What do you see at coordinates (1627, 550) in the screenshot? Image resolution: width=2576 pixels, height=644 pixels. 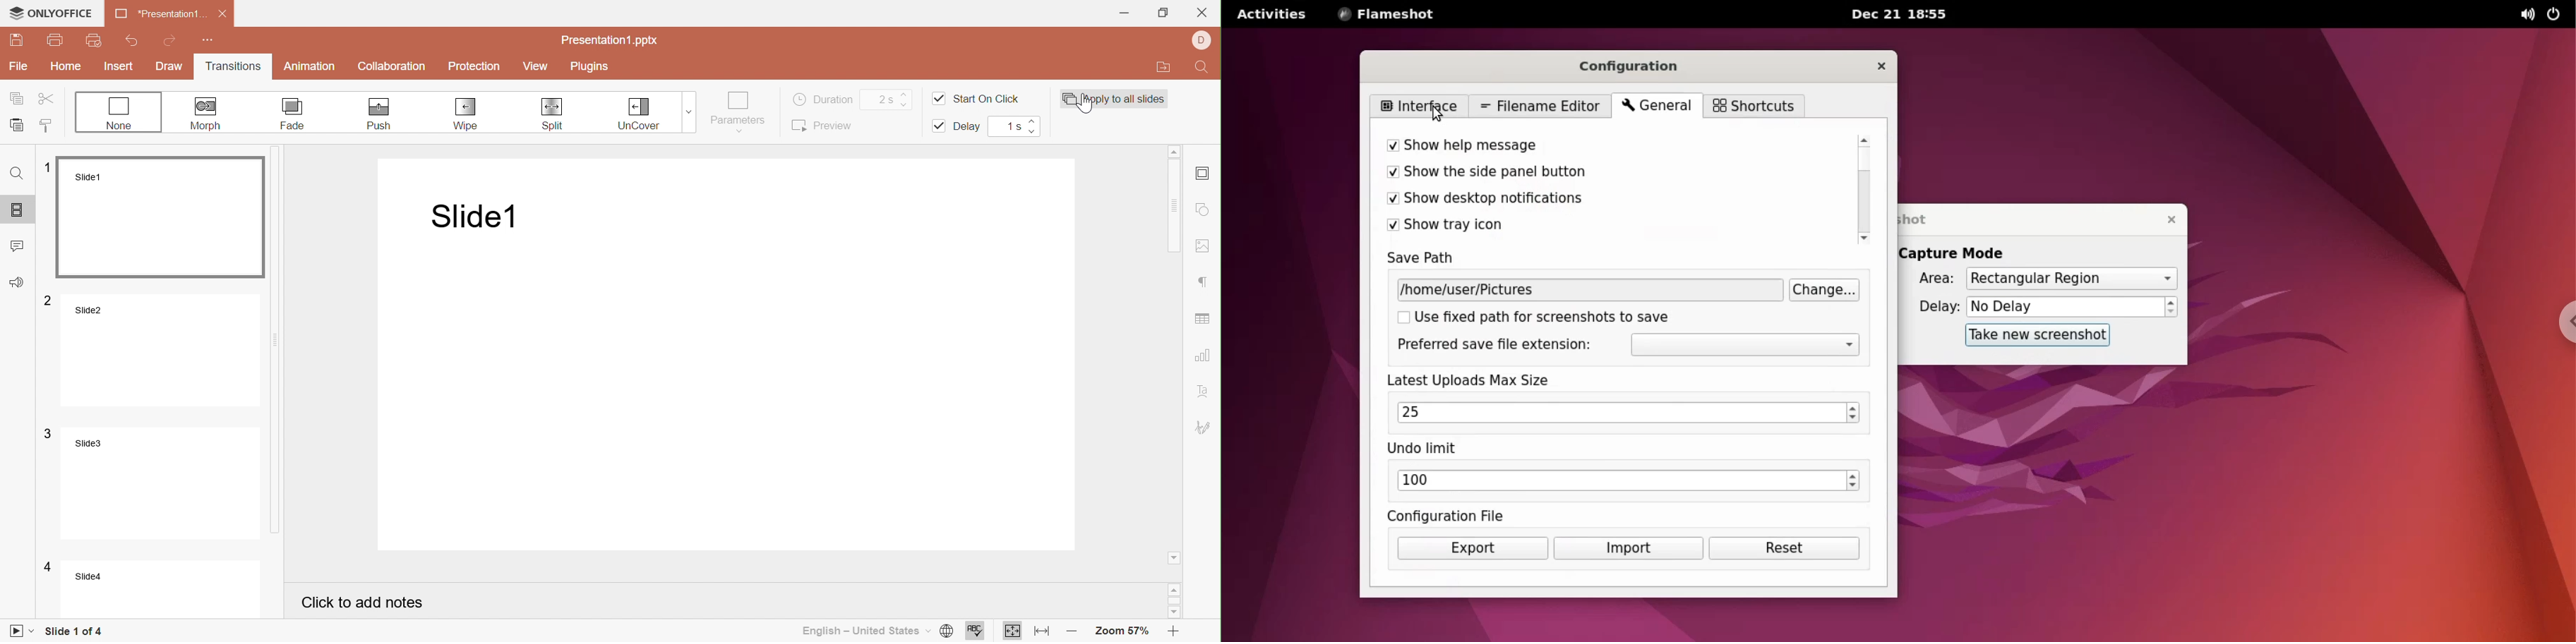 I see `import` at bounding box center [1627, 550].